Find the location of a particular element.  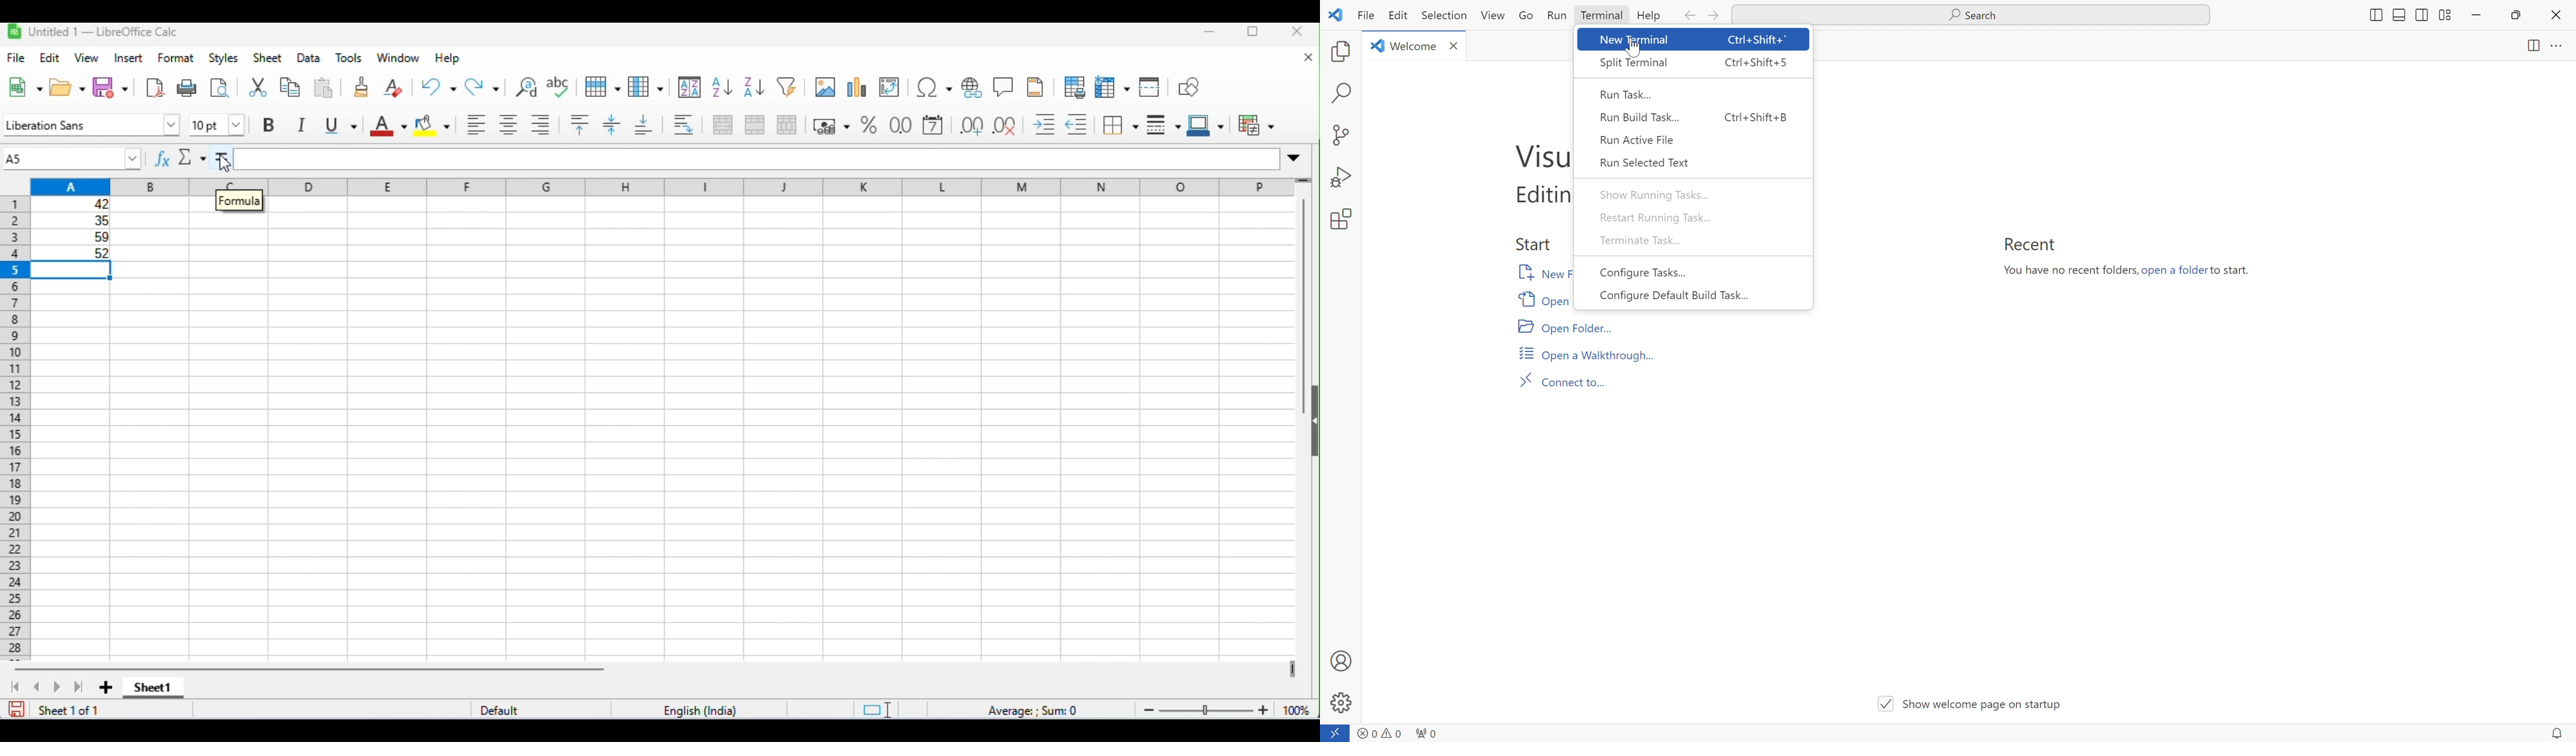

view is located at coordinates (87, 58).